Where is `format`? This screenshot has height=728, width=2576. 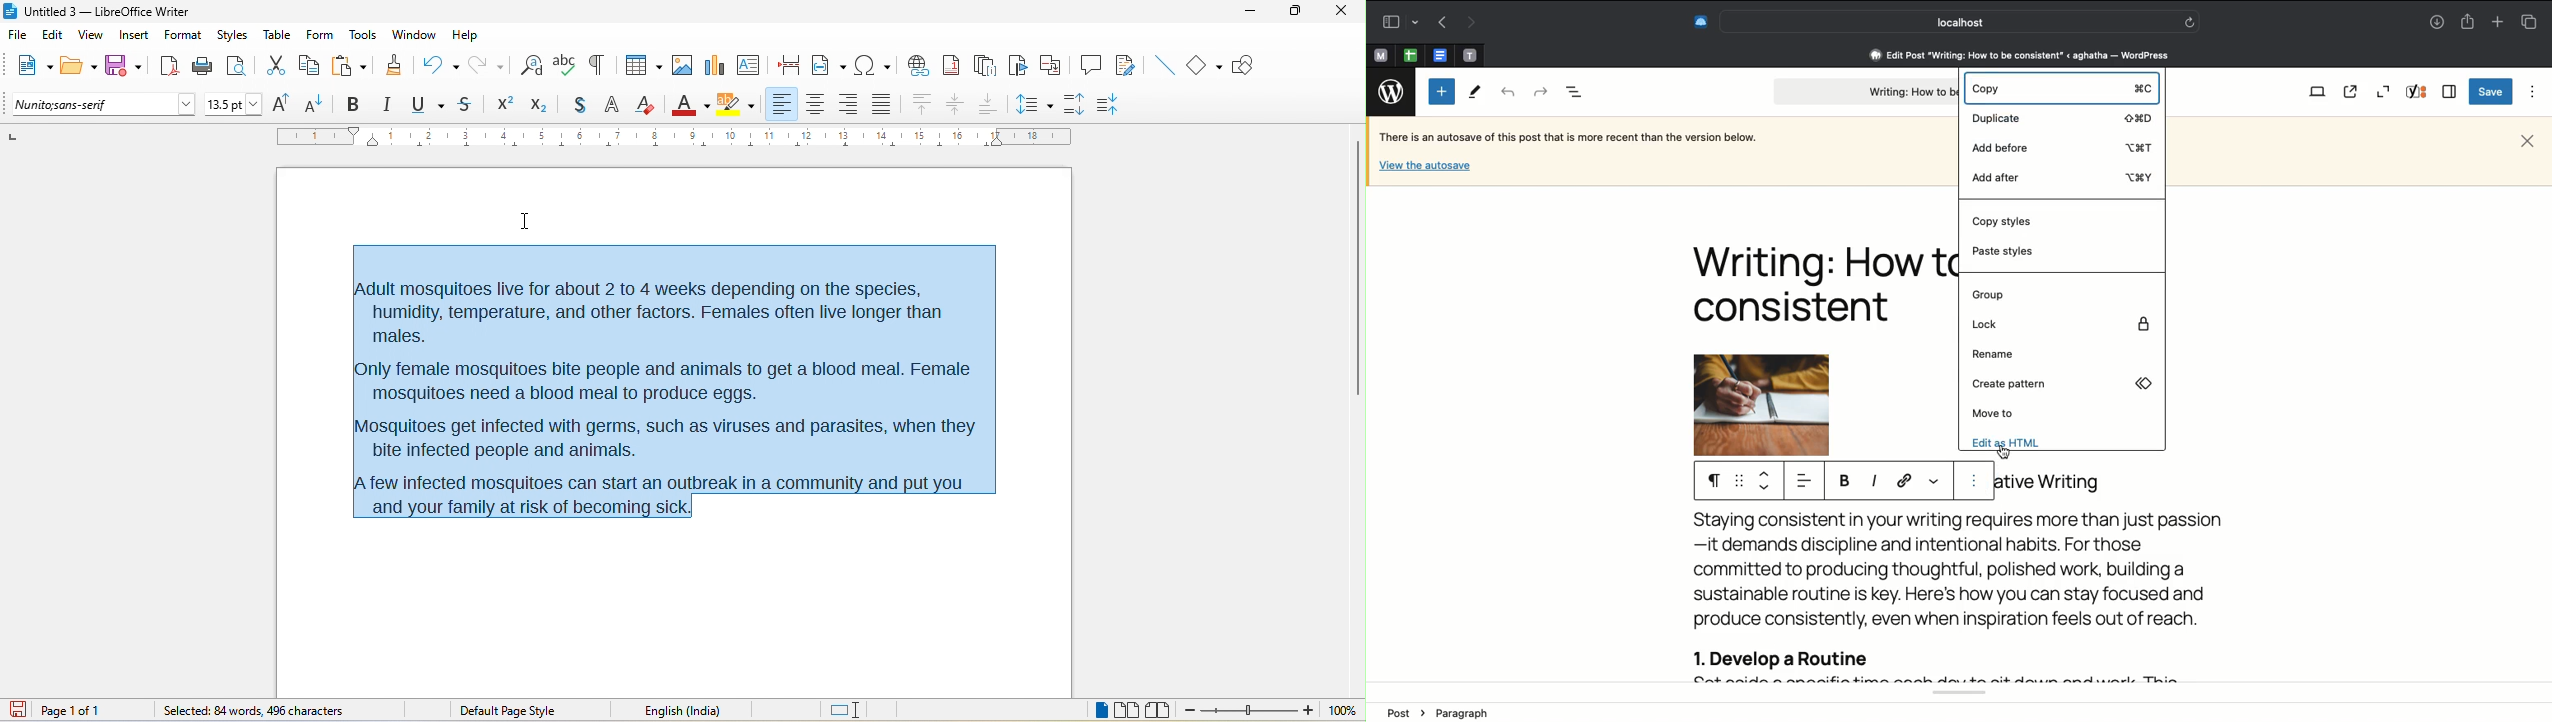 format is located at coordinates (183, 37).